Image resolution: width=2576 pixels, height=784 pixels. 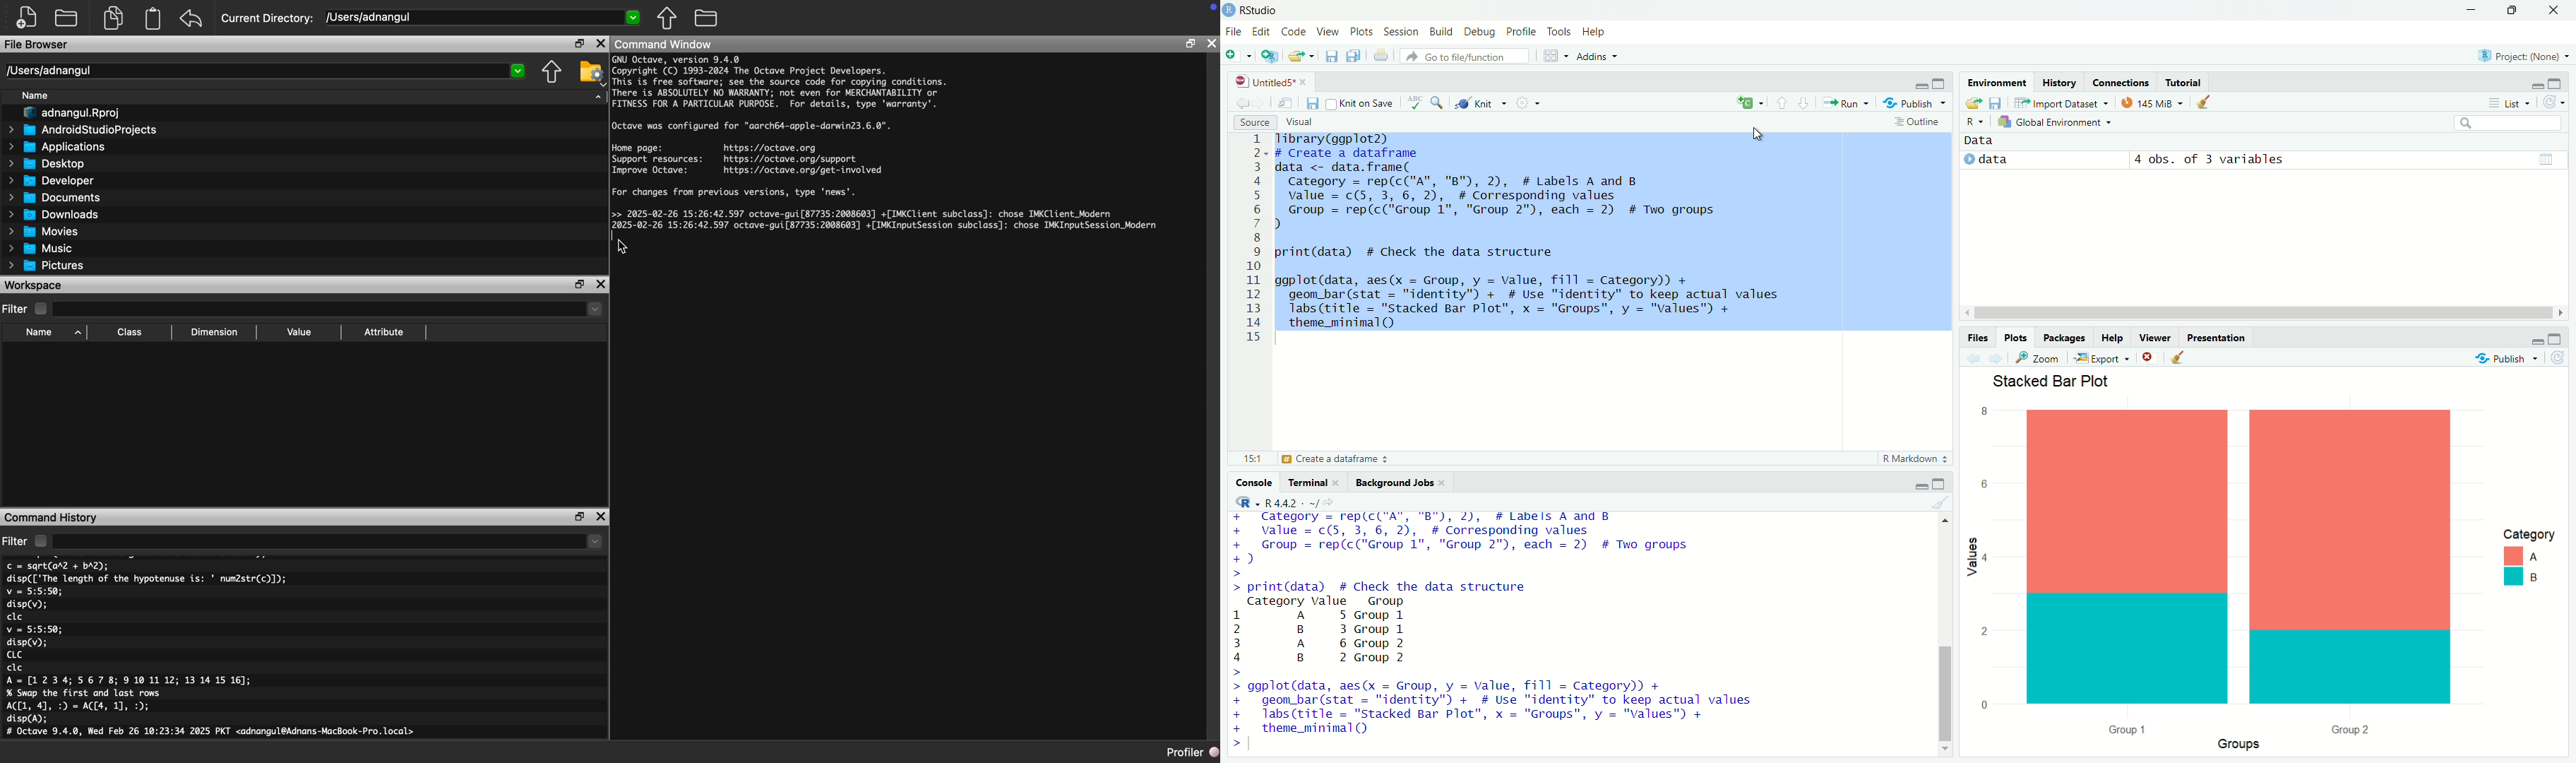 I want to click on Create a project, so click(x=1270, y=56).